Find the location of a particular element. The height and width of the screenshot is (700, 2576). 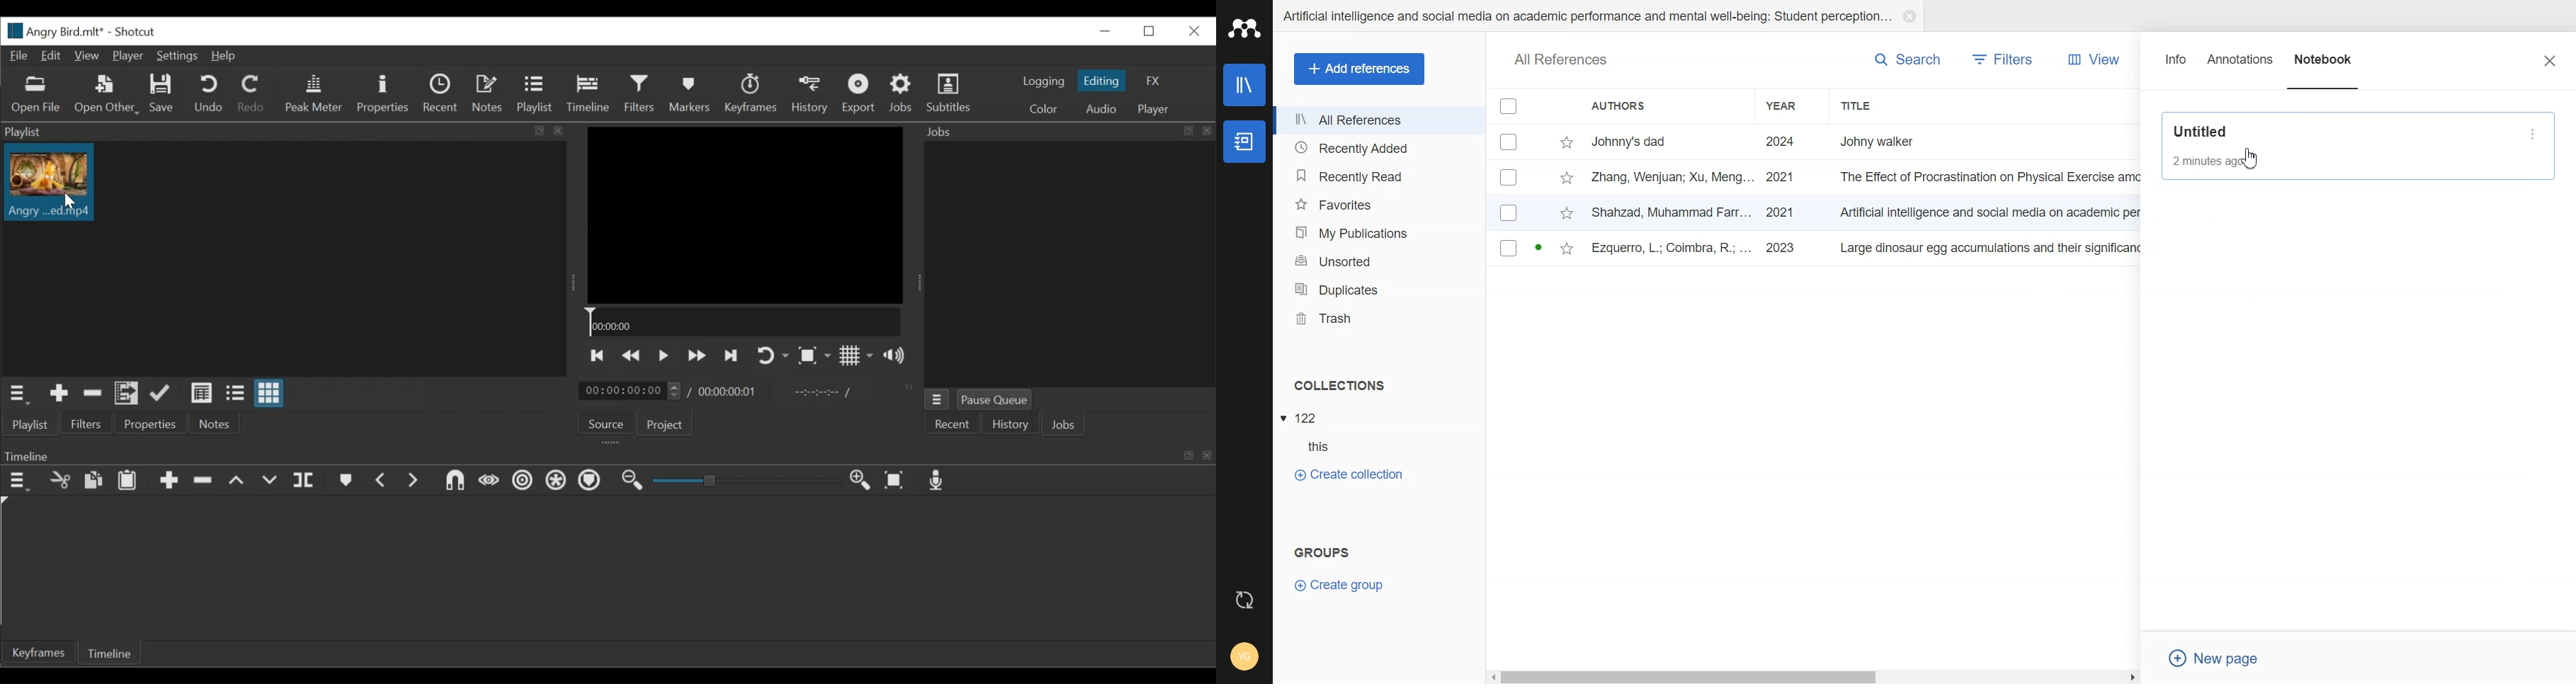

Open Other is located at coordinates (106, 94).